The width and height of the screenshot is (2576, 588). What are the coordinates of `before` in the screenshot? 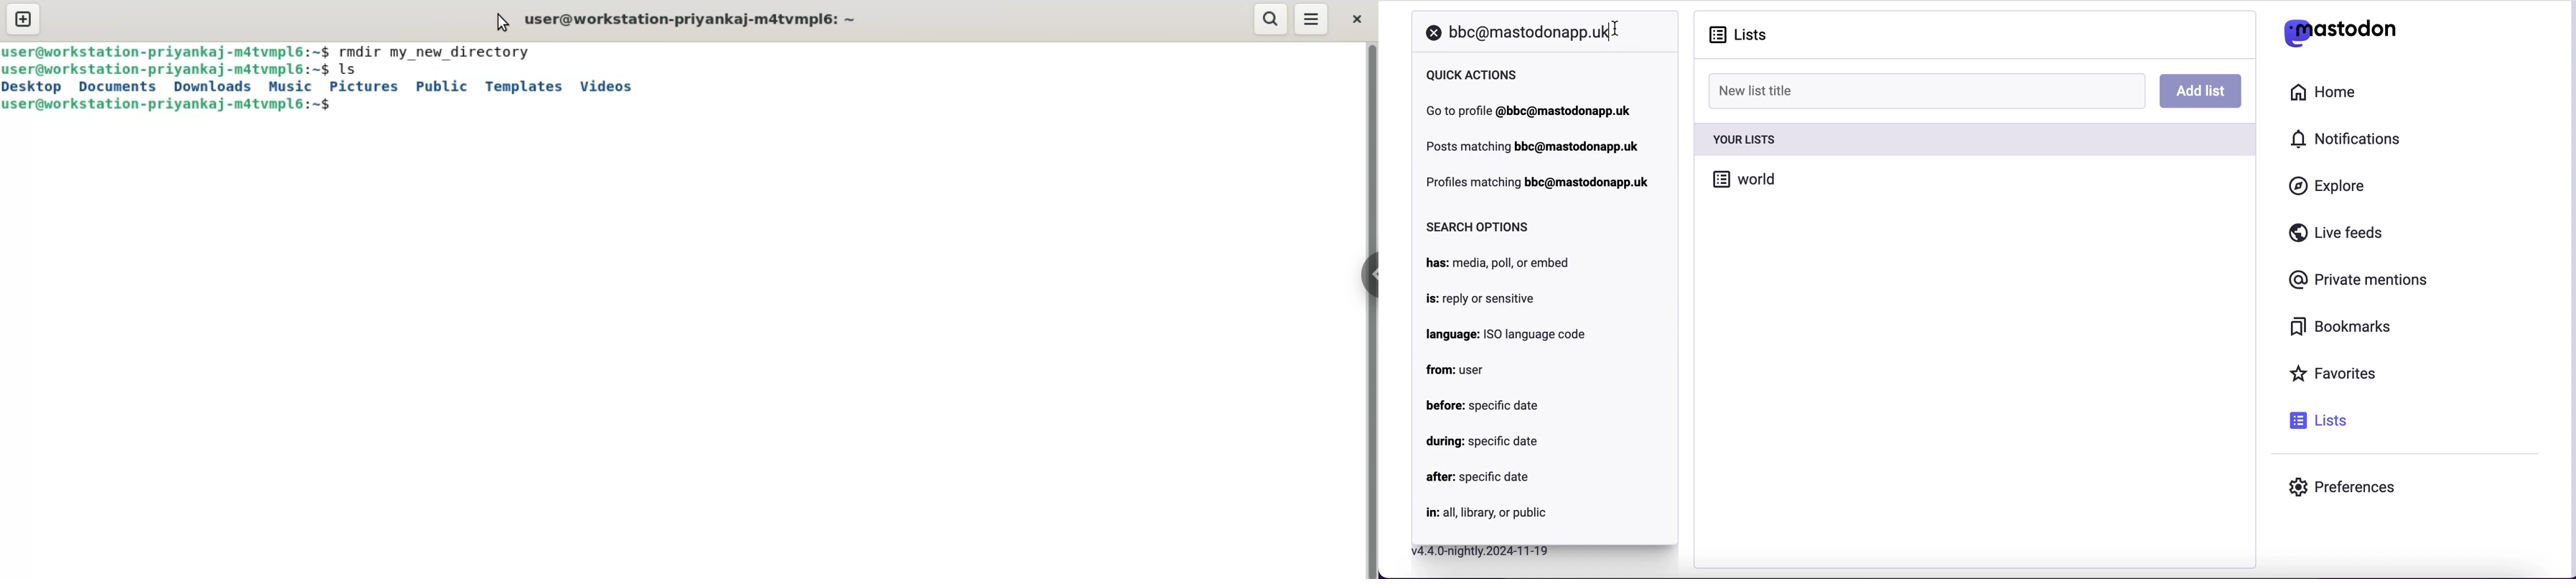 It's located at (1483, 405).